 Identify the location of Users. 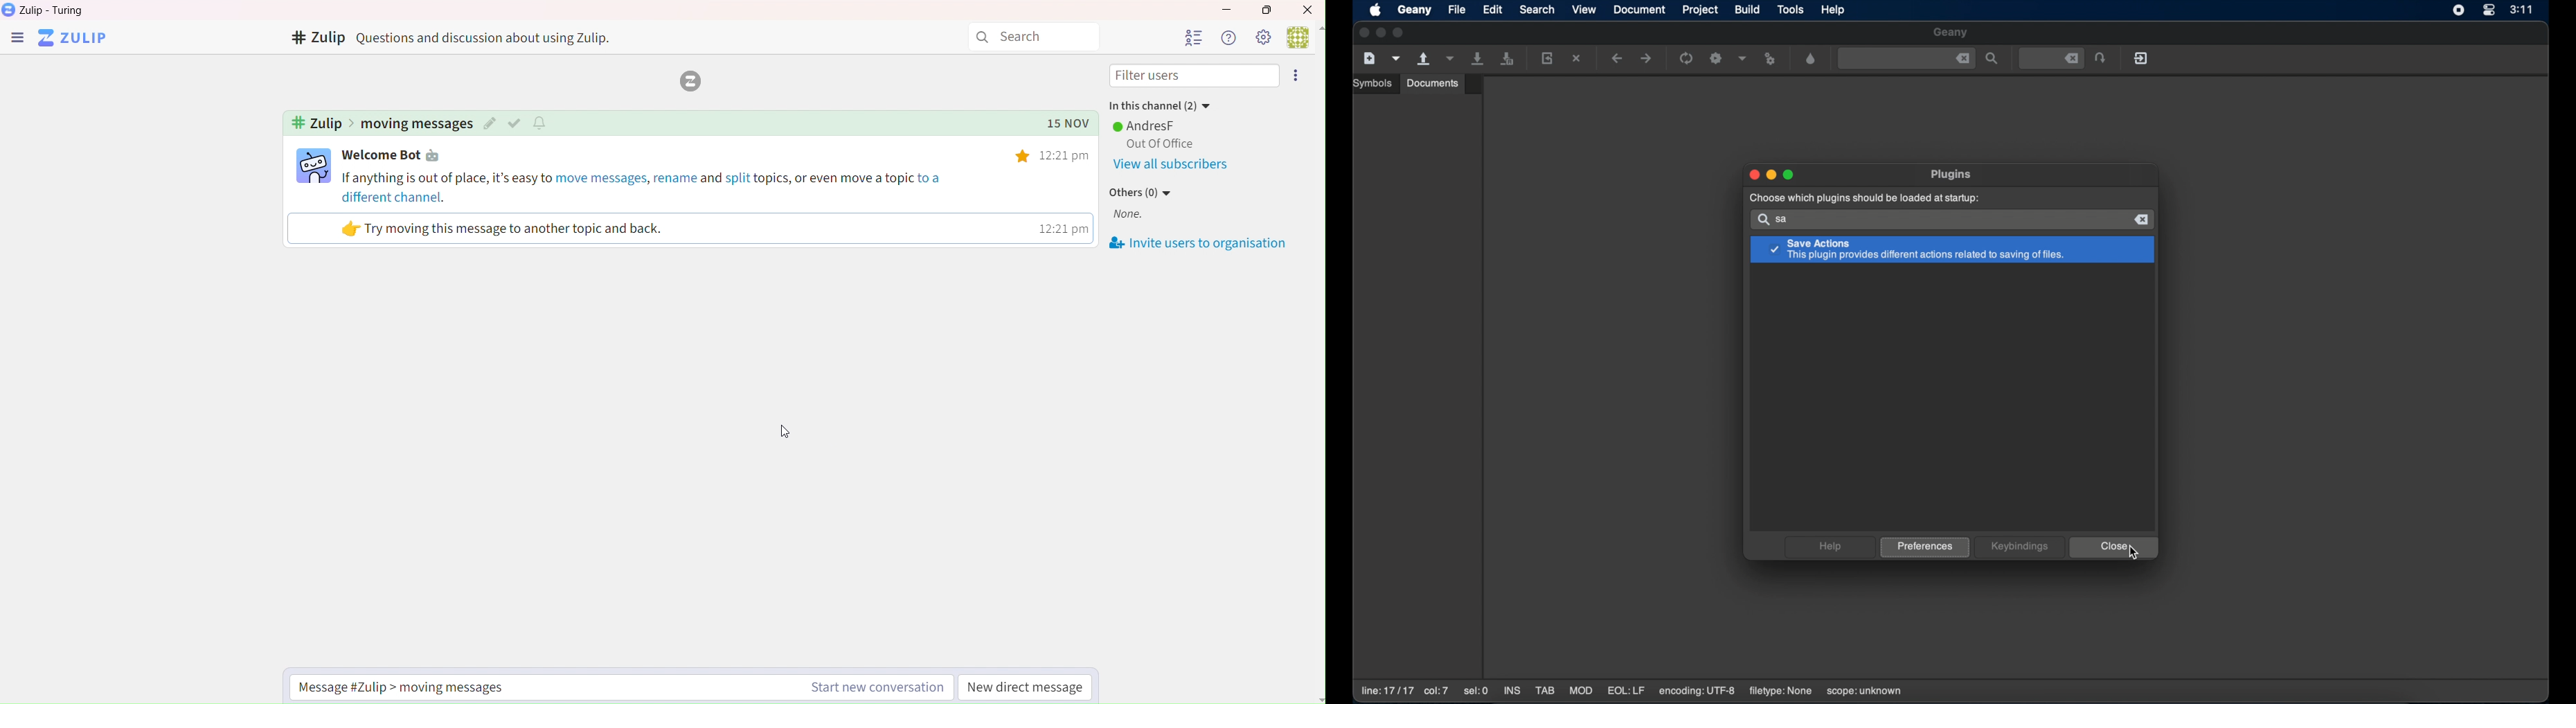
(1192, 37).